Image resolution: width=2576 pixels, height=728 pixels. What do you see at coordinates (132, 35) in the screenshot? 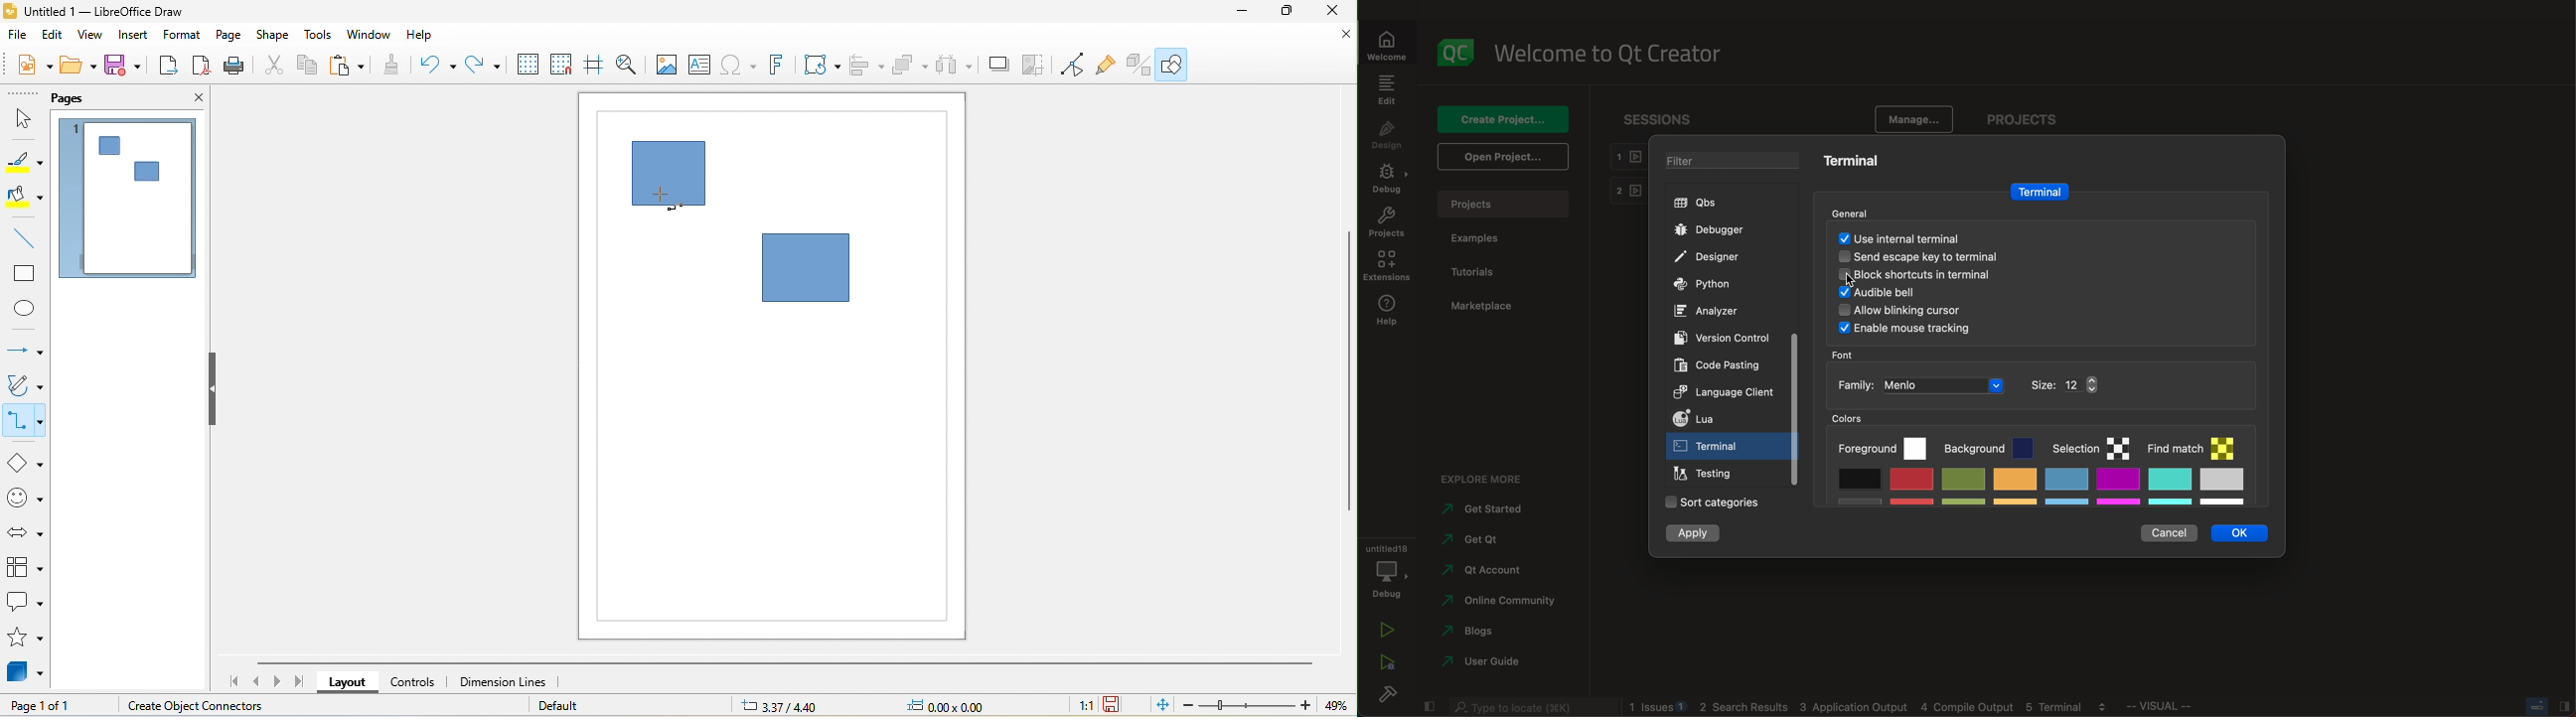
I see `insert` at bounding box center [132, 35].